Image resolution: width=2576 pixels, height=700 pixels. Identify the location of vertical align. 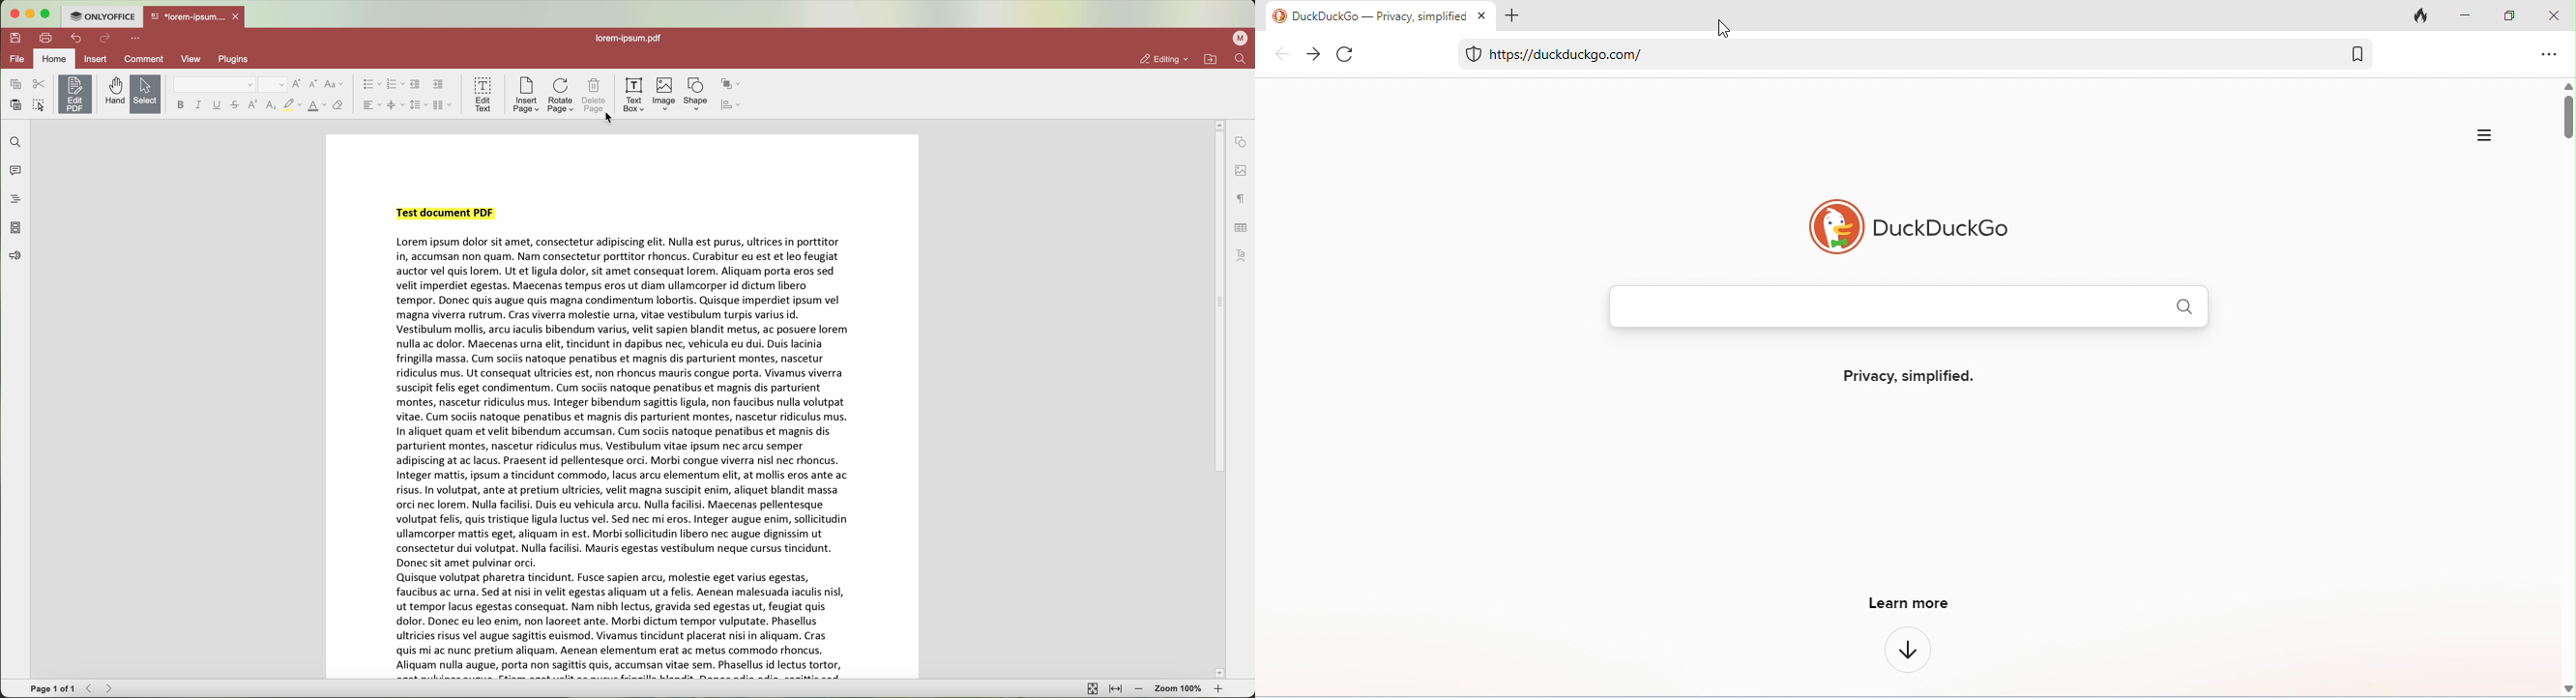
(397, 105).